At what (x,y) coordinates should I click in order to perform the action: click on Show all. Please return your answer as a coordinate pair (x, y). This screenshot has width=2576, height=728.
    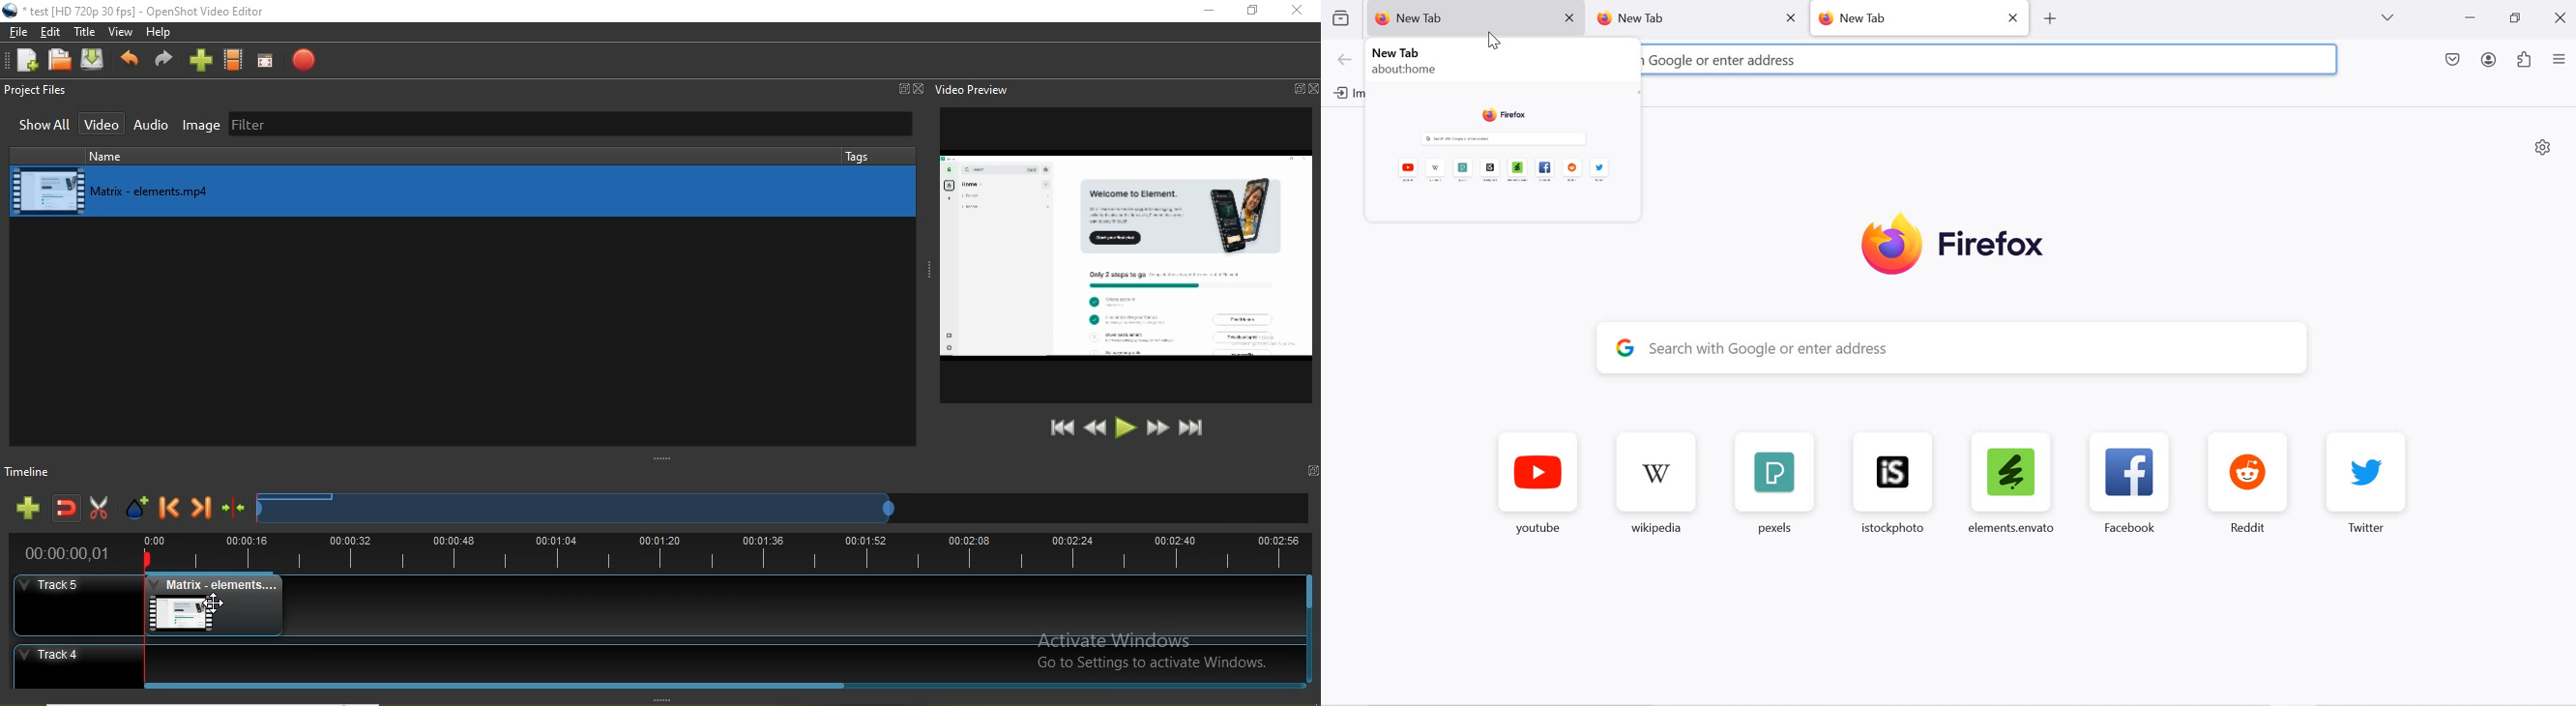
    Looking at the image, I should click on (40, 128).